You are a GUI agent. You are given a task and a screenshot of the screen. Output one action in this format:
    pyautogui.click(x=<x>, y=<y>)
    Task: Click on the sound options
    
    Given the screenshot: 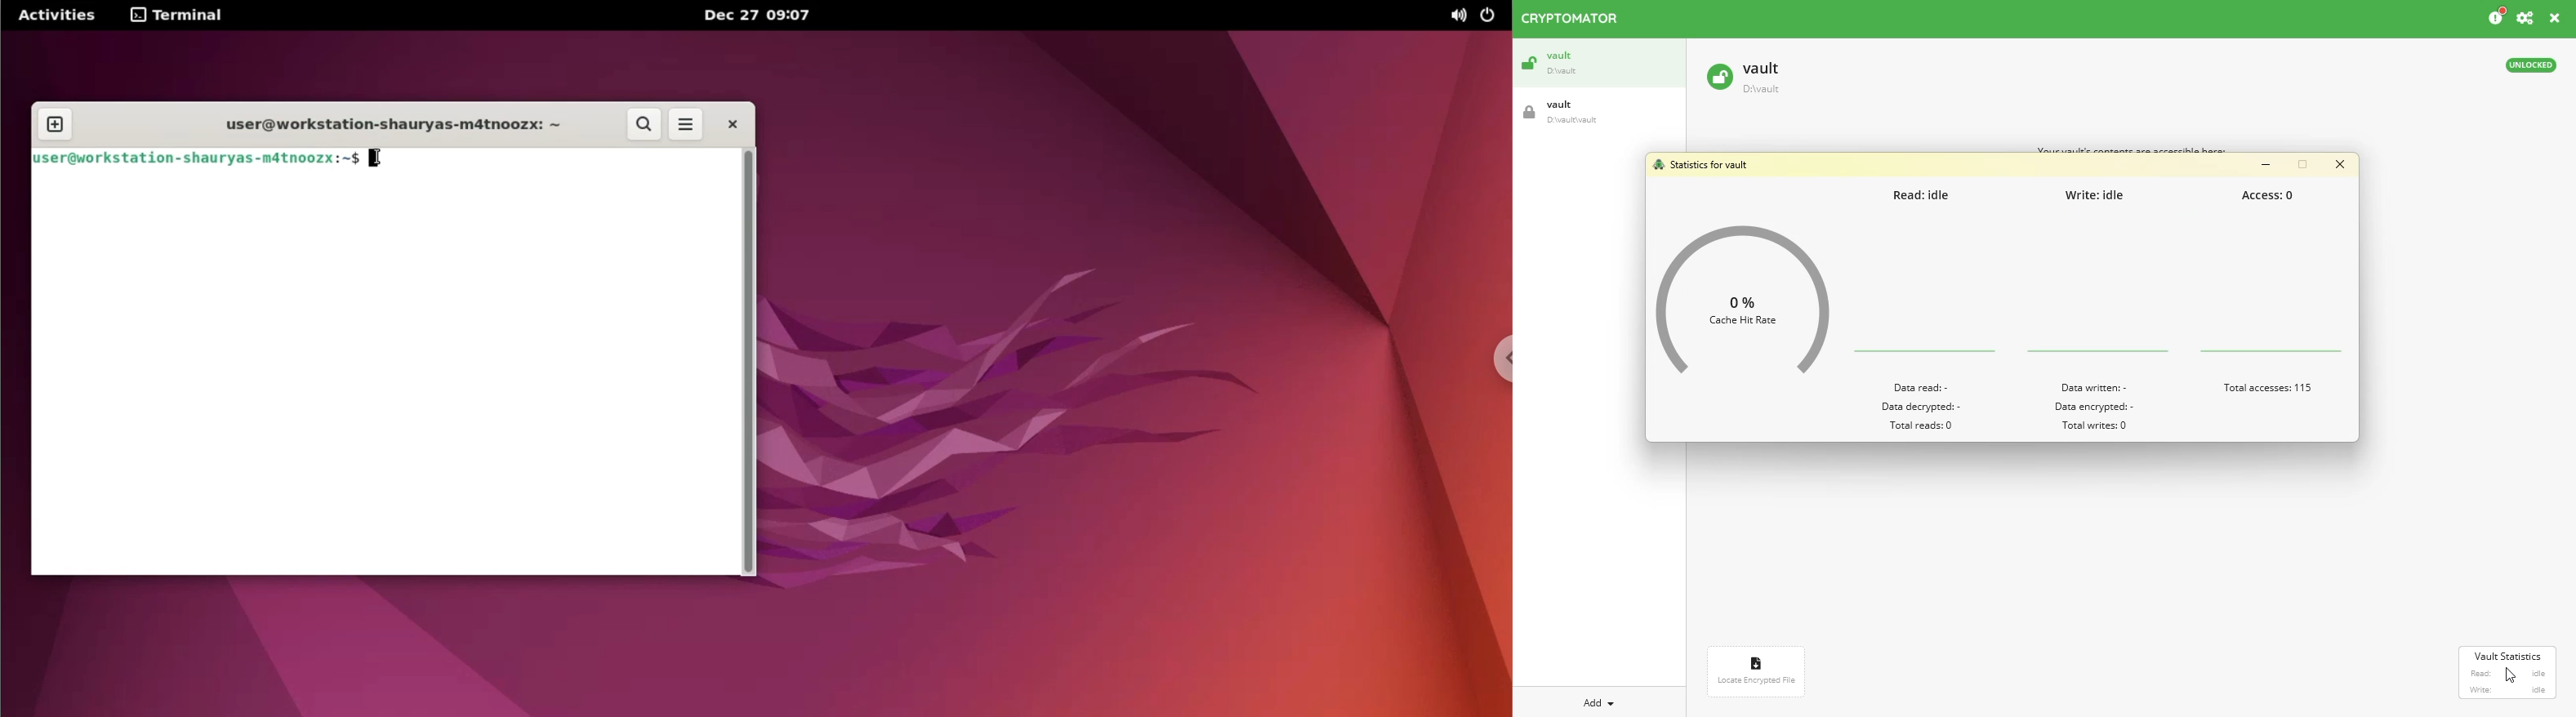 What is the action you would take?
    pyautogui.click(x=1455, y=15)
    